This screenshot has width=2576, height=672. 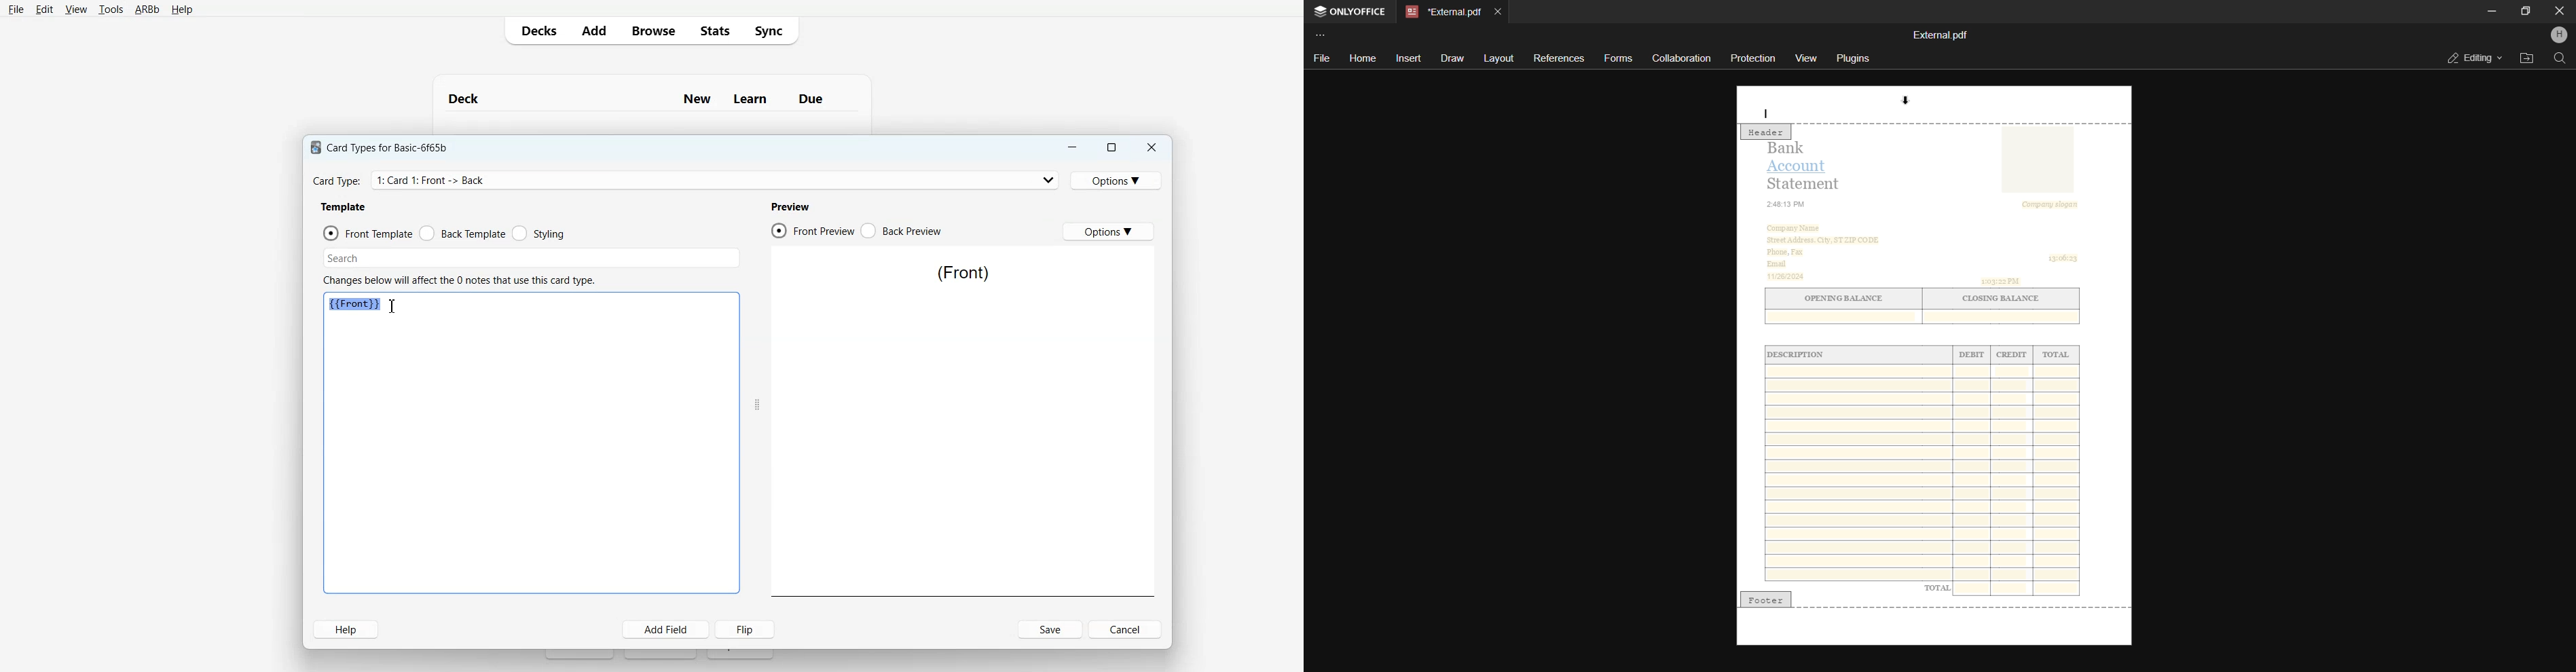 What do you see at coordinates (1807, 56) in the screenshot?
I see `view` at bounding box center [1807, 56].